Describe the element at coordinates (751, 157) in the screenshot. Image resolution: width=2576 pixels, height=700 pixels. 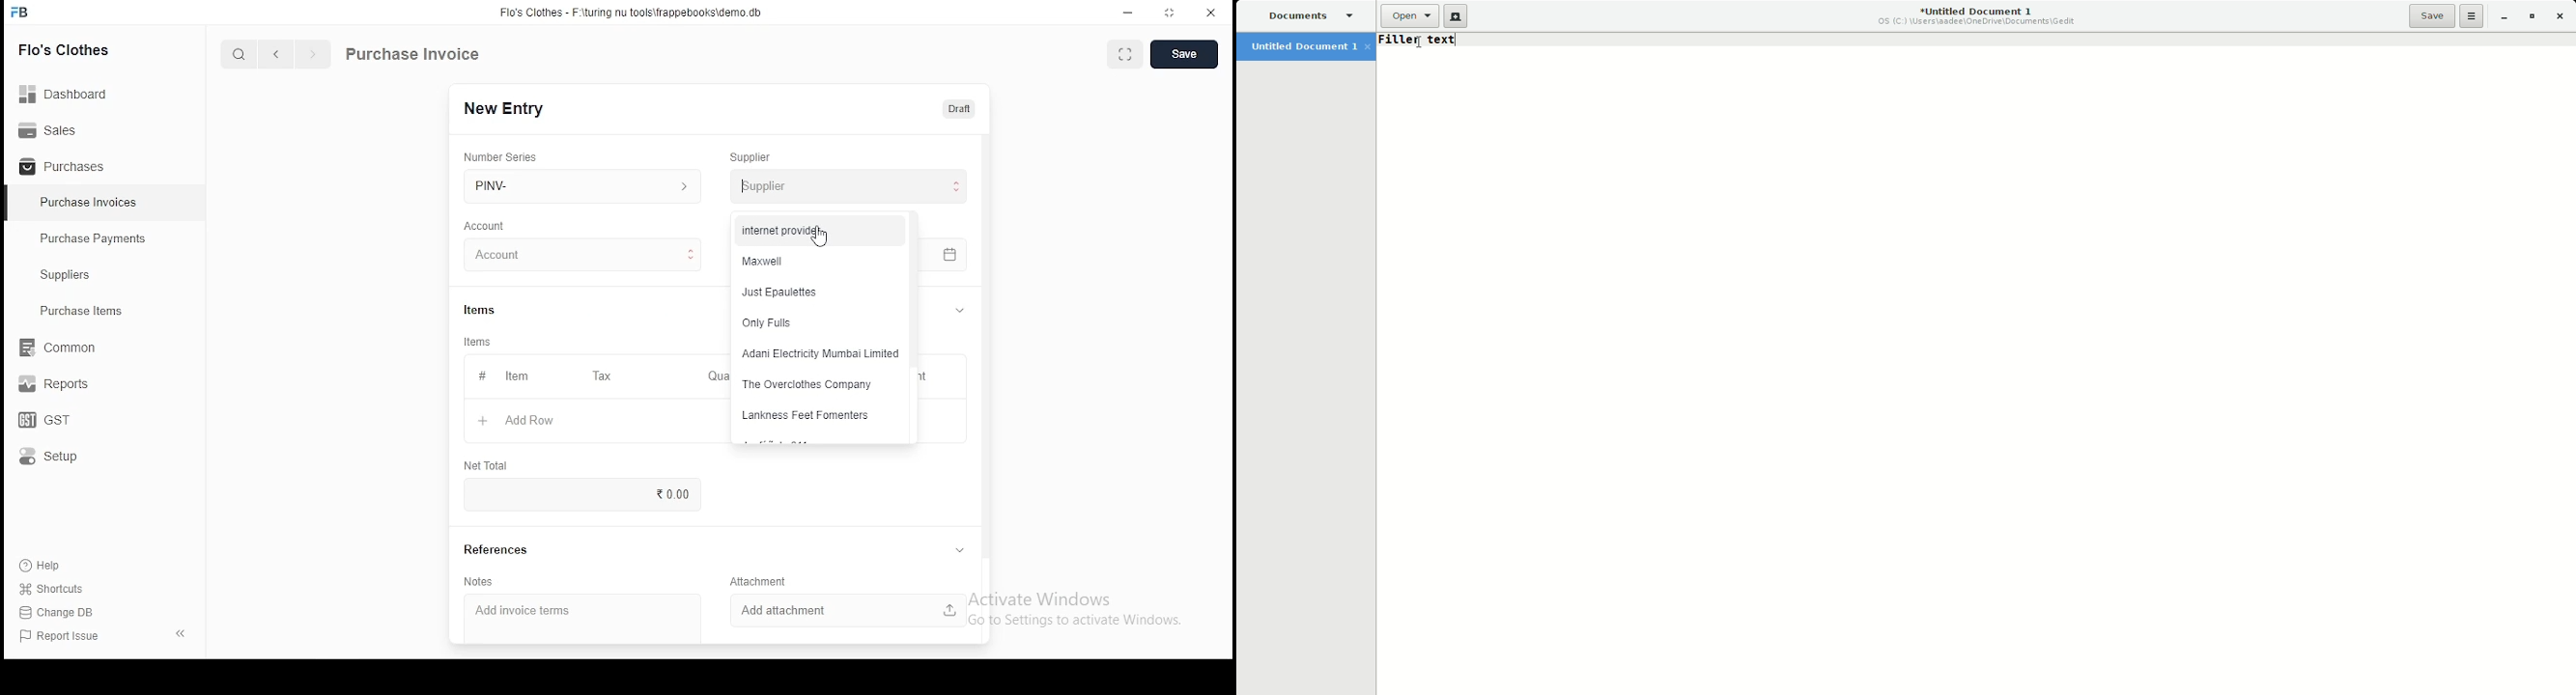
I see `Supplier` at that location.